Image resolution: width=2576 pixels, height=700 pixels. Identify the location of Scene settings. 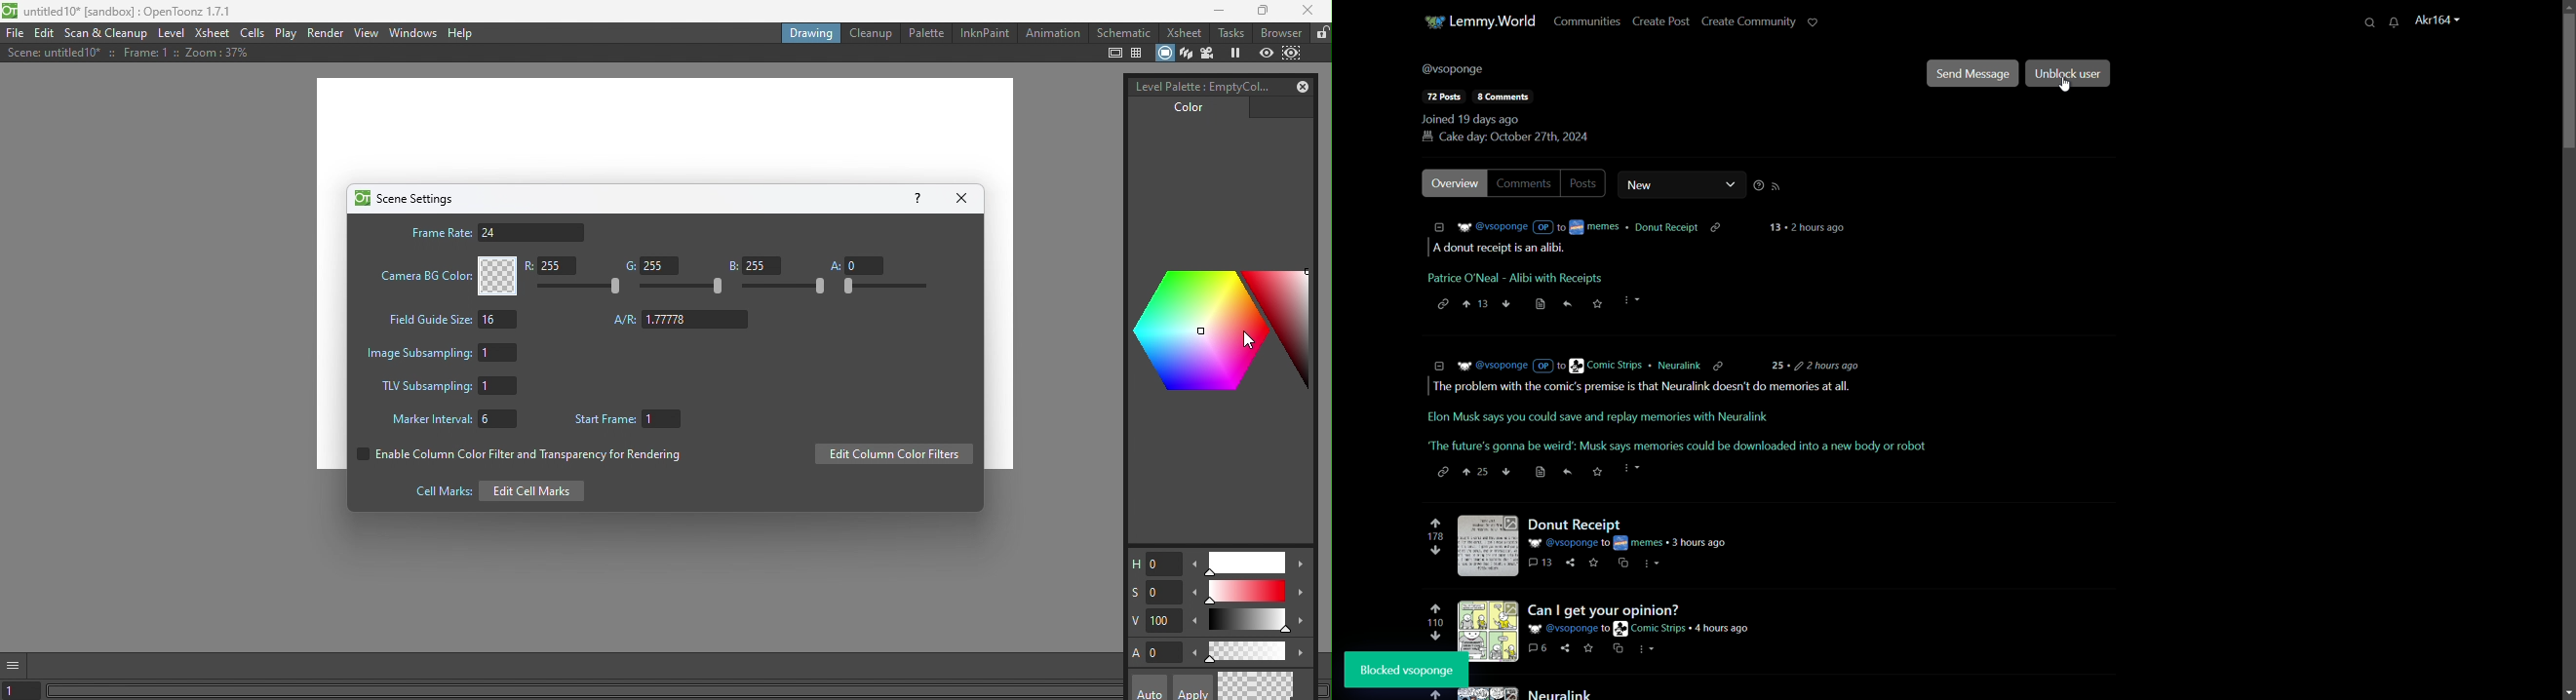
(404, 198).